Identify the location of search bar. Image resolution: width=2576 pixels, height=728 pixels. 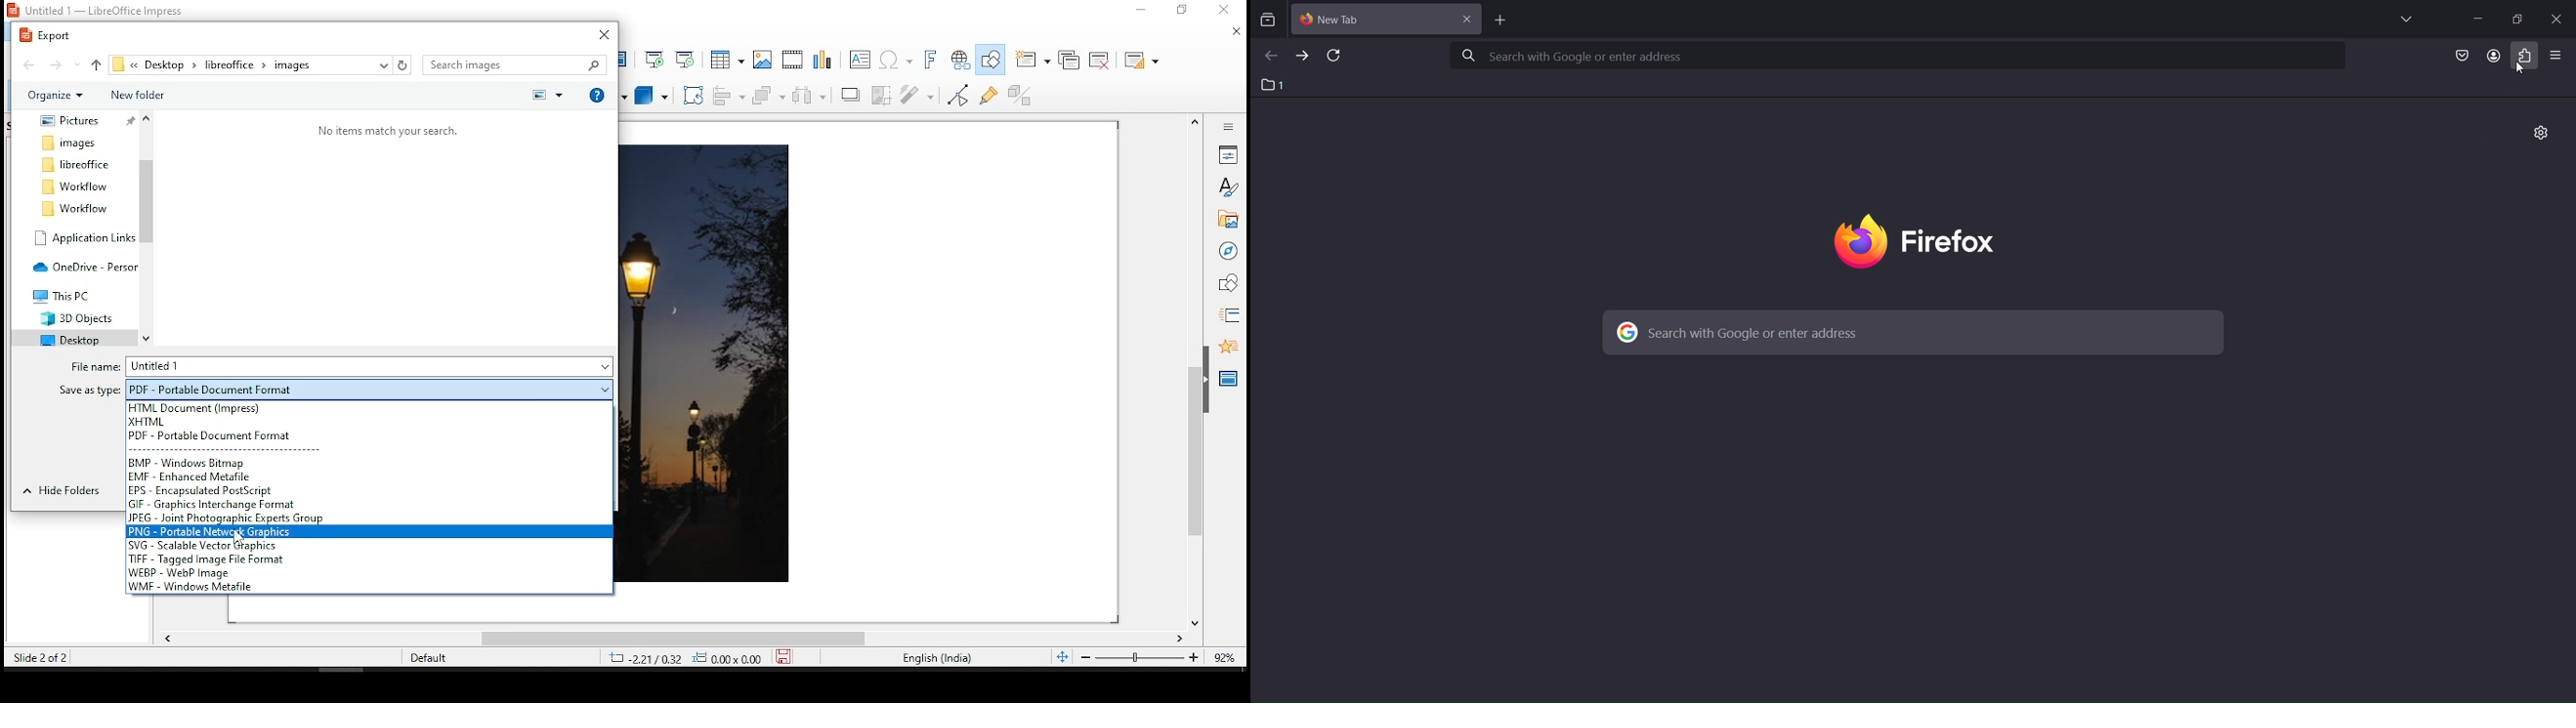
(514, 65).